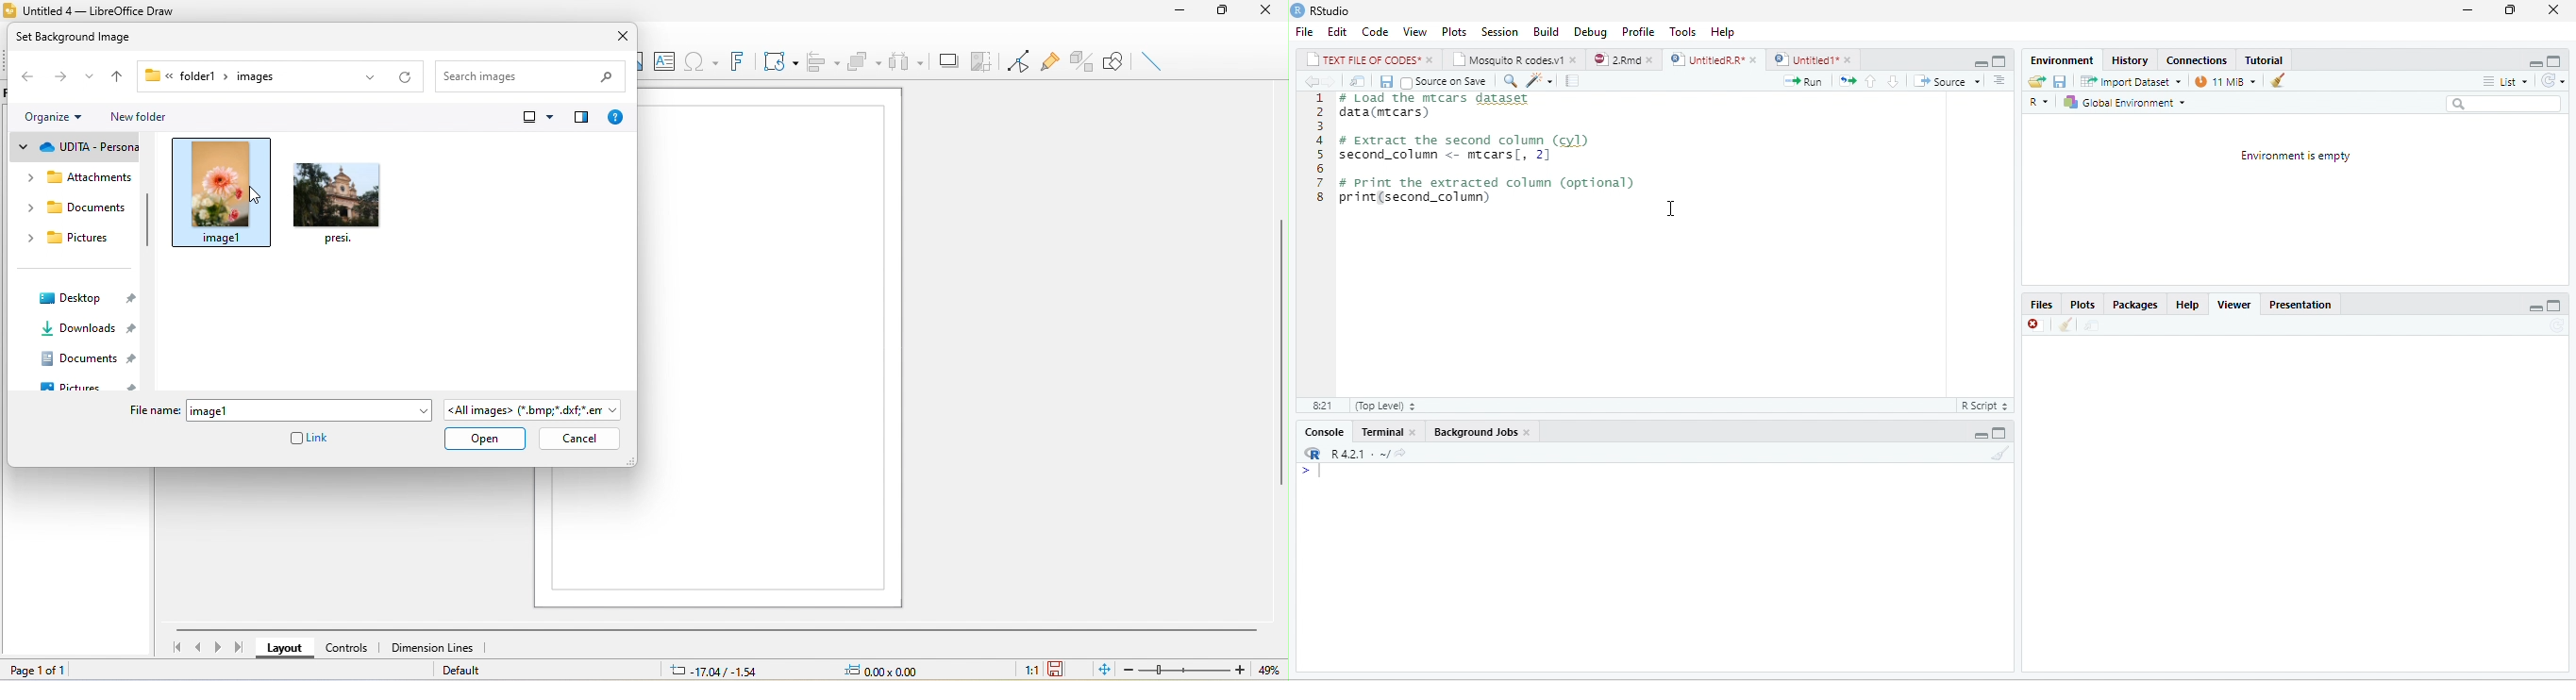 The height and width of the screenshot is (700, 2576). Describe the element at coordinates (1184, 11) in the screenshot. I see `minimize` at that location.